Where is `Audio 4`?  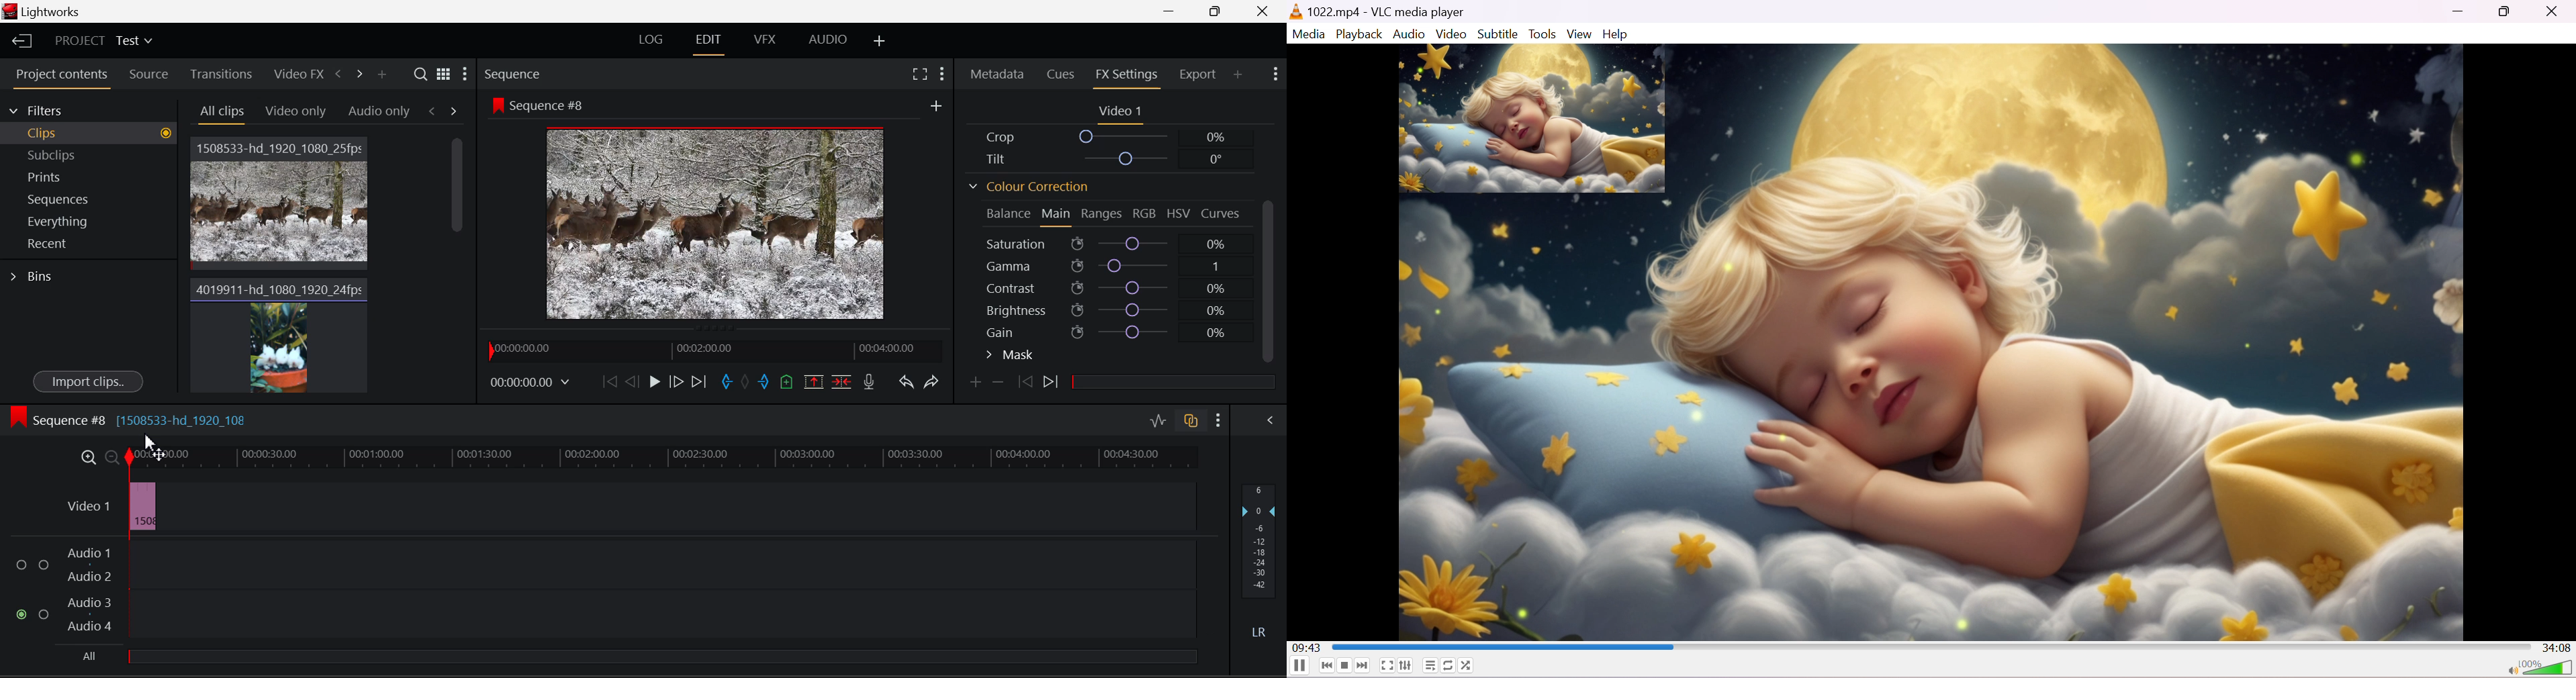 Audio 4 is located at coordinates (92, 627).